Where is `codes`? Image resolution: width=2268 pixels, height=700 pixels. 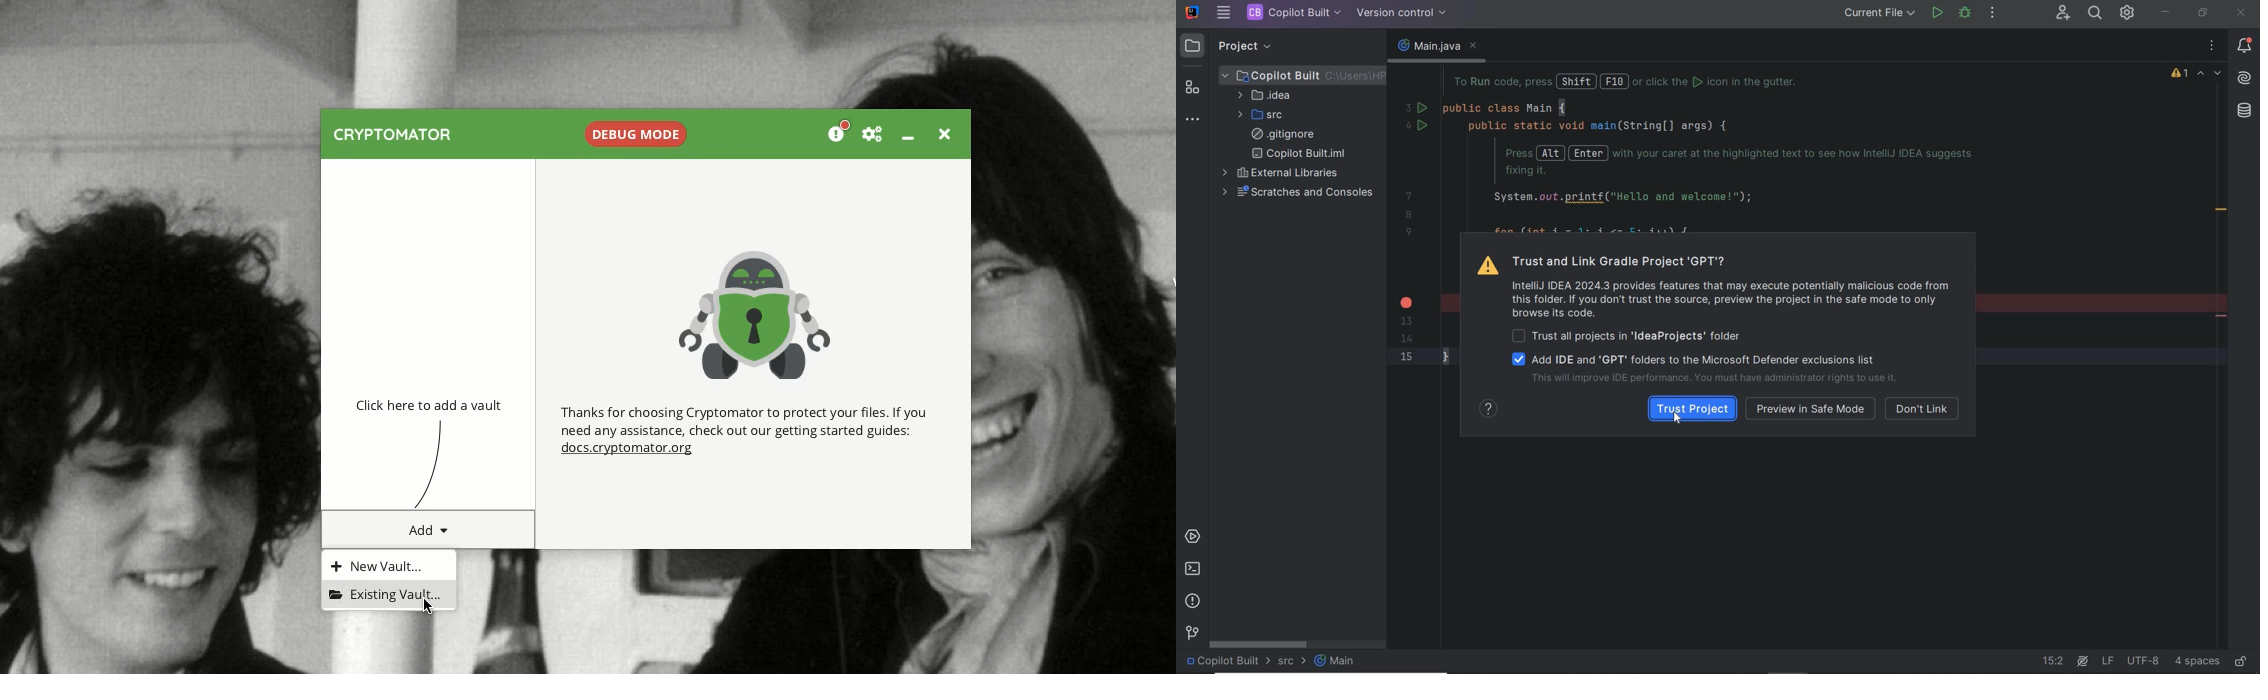 codes is located at coordinates (1759, 151).